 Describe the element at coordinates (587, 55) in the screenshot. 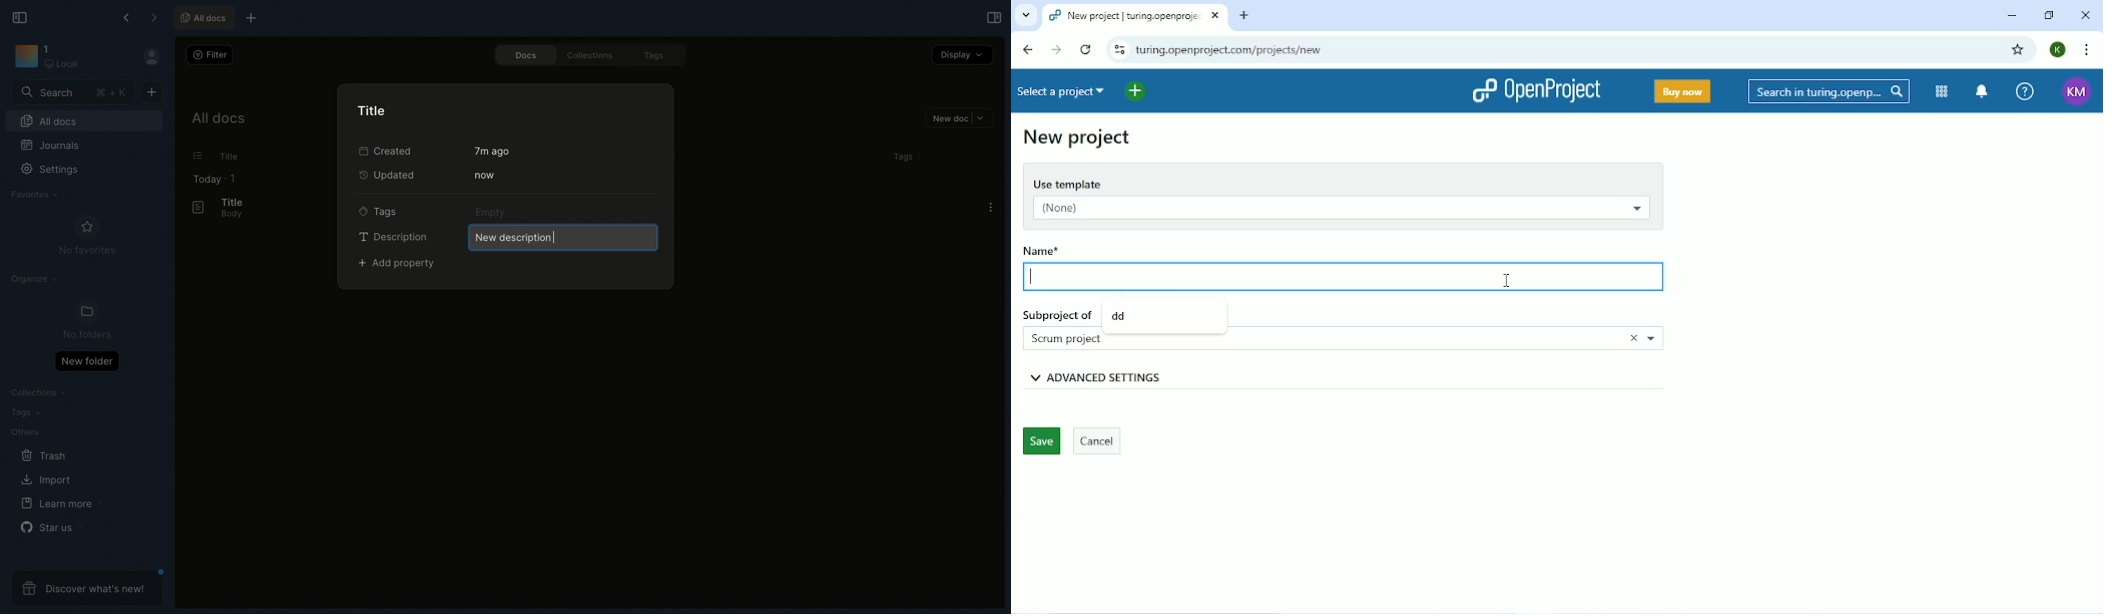

I see `Collections` at that location.